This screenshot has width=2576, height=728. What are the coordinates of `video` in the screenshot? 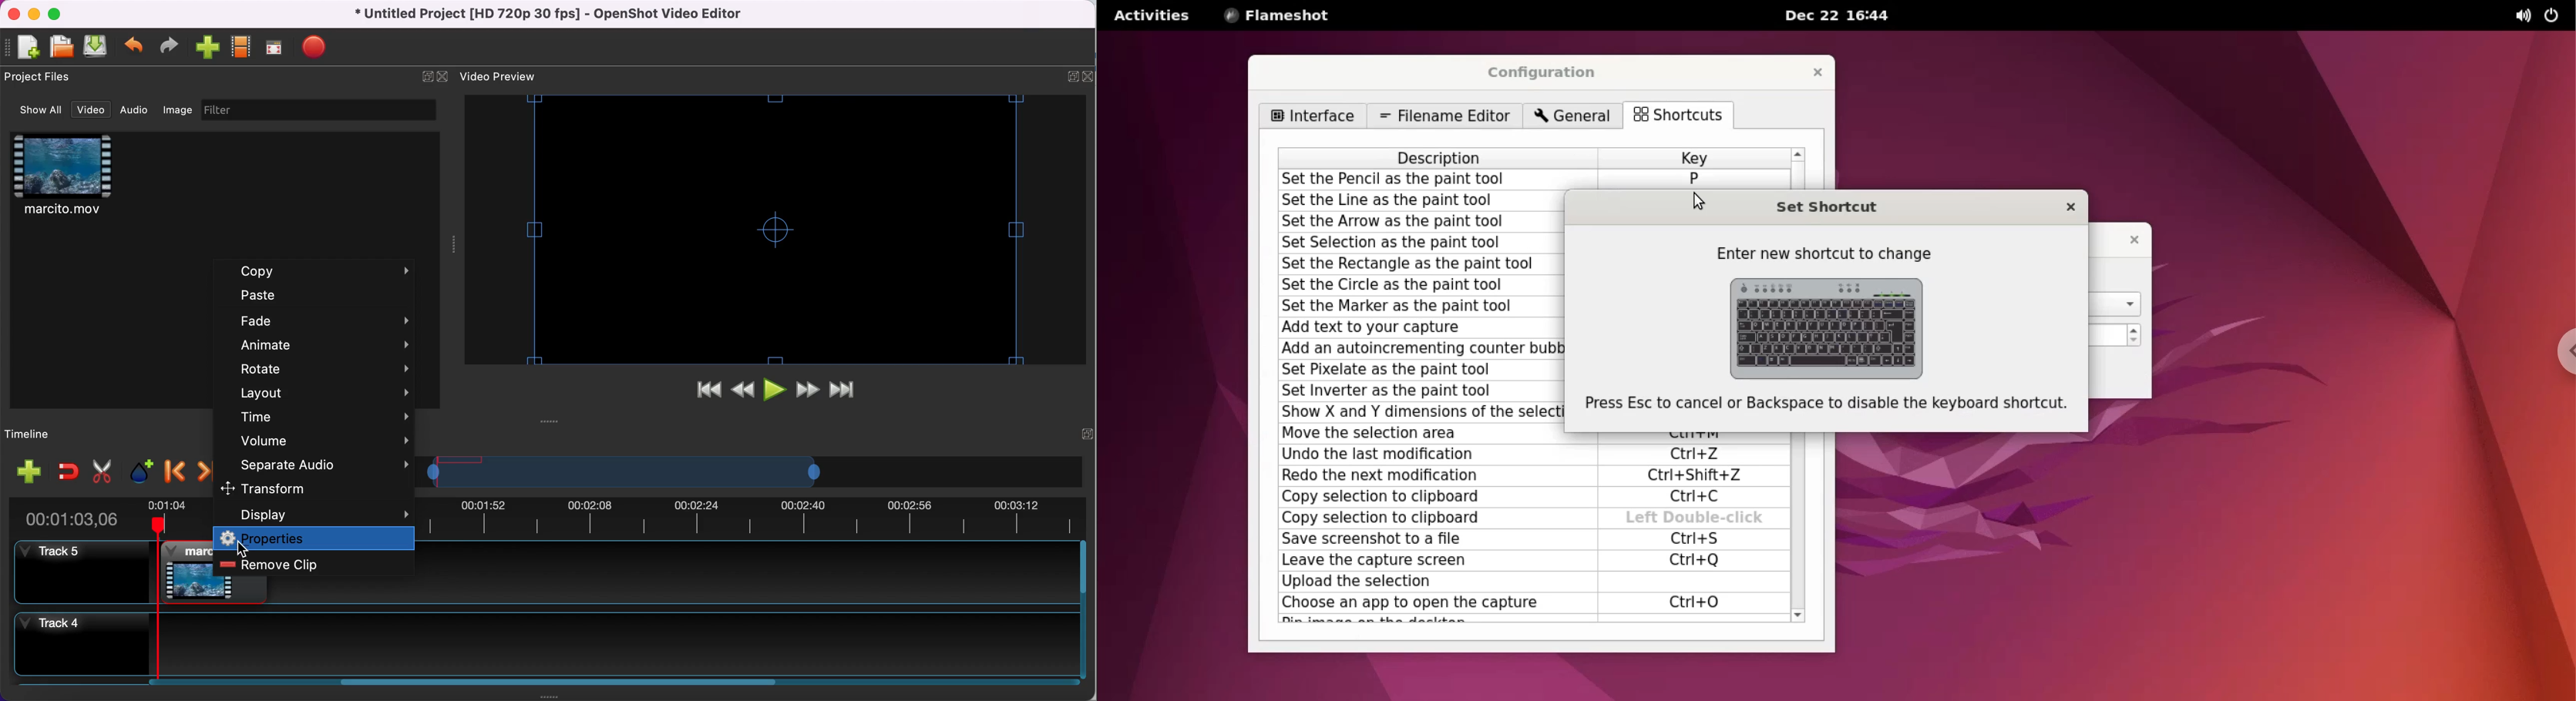 It's located at (73, 179).